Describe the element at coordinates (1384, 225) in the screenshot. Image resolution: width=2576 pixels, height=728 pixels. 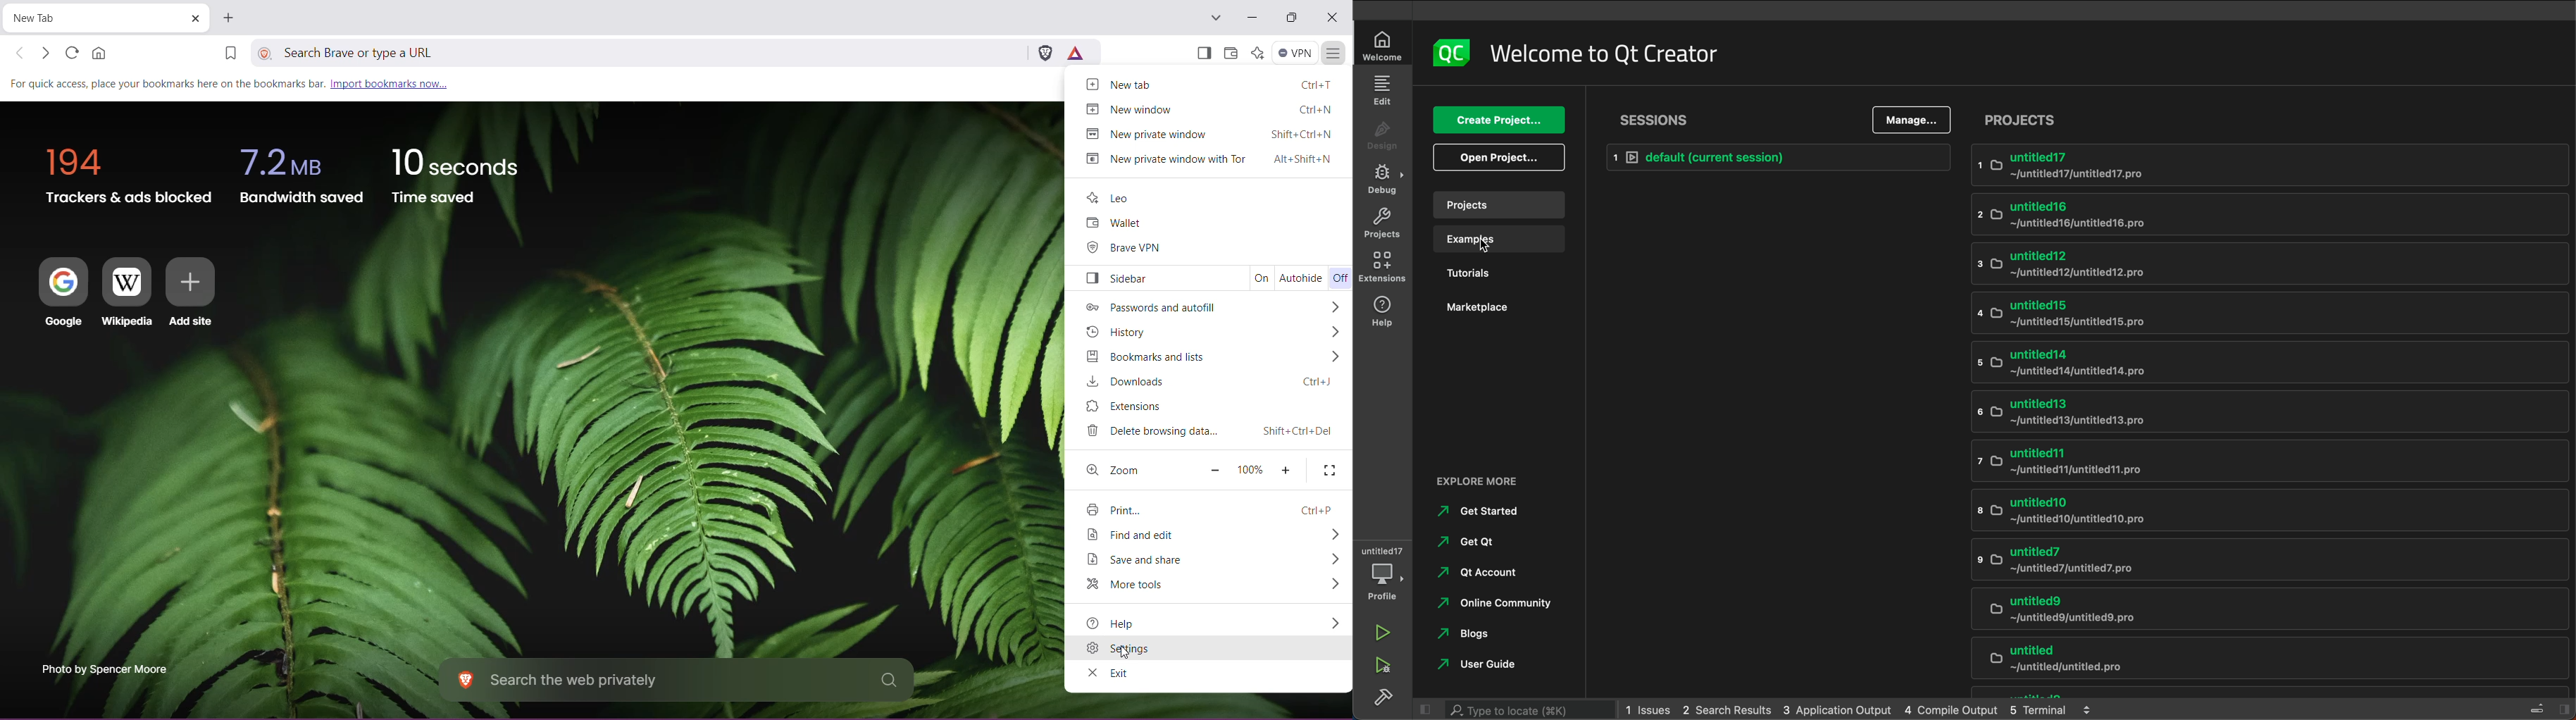
I see `projects` at that location.